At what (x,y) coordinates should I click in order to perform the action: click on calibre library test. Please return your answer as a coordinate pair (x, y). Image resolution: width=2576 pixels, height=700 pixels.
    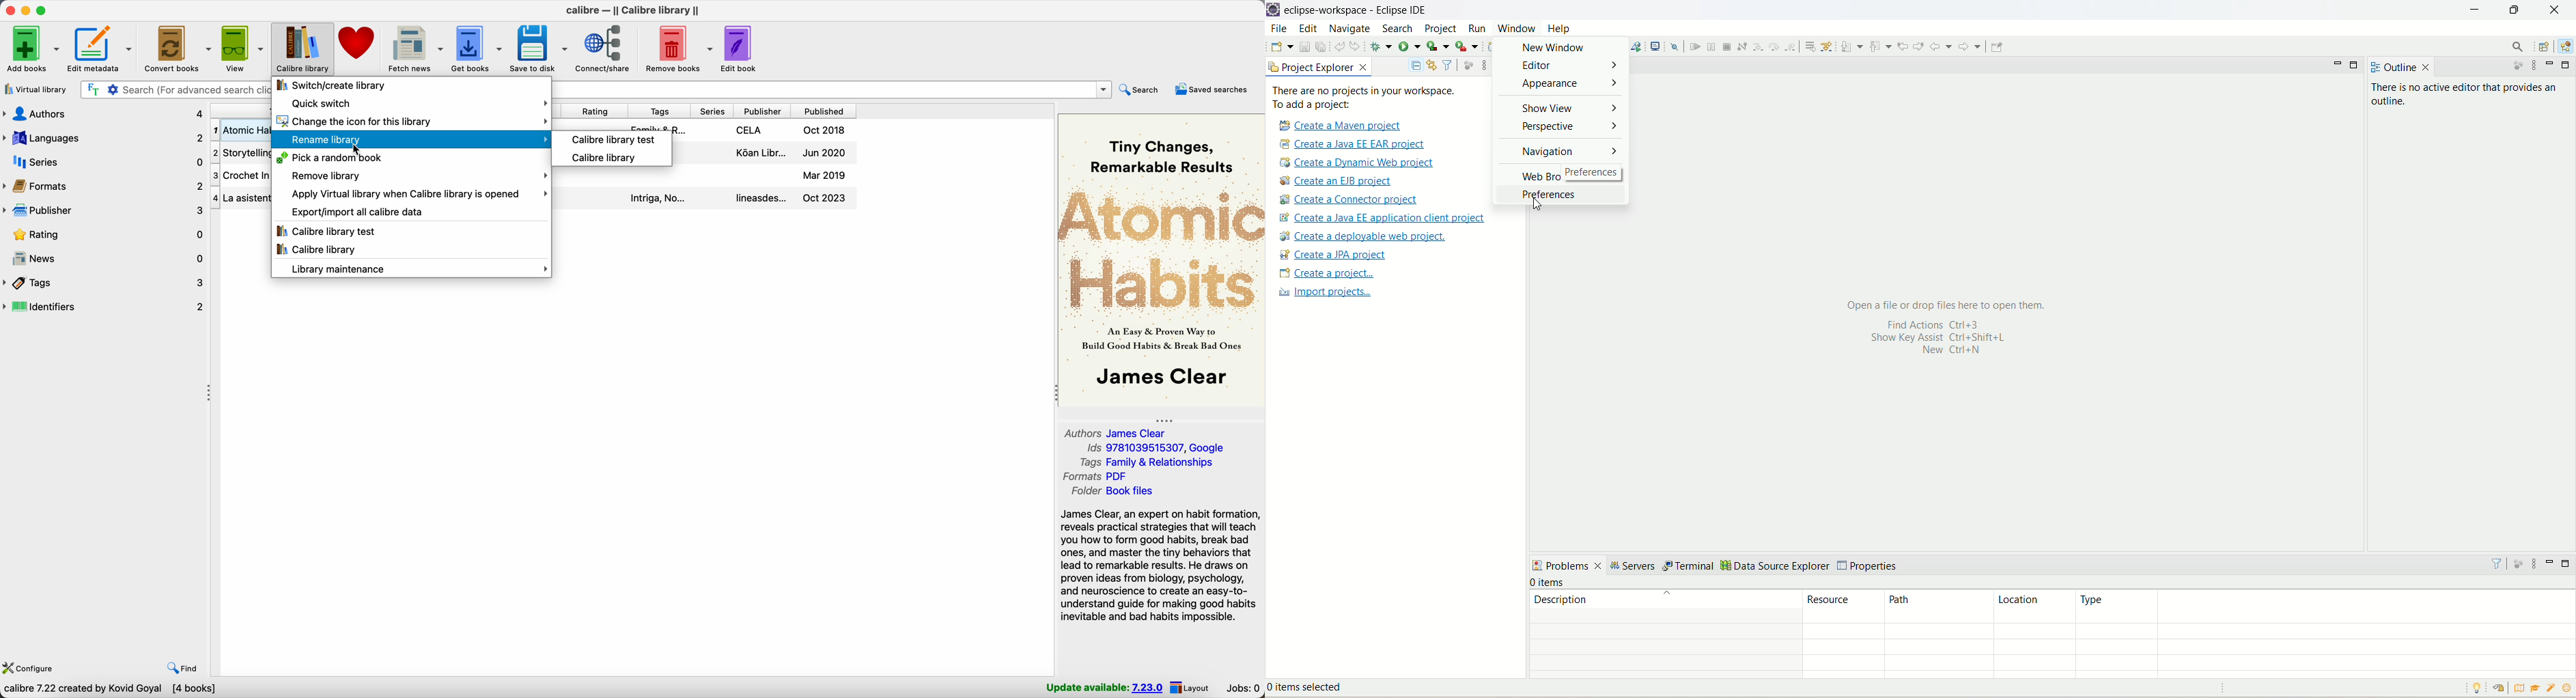
    Looking at the image, I should click on (611, 138).